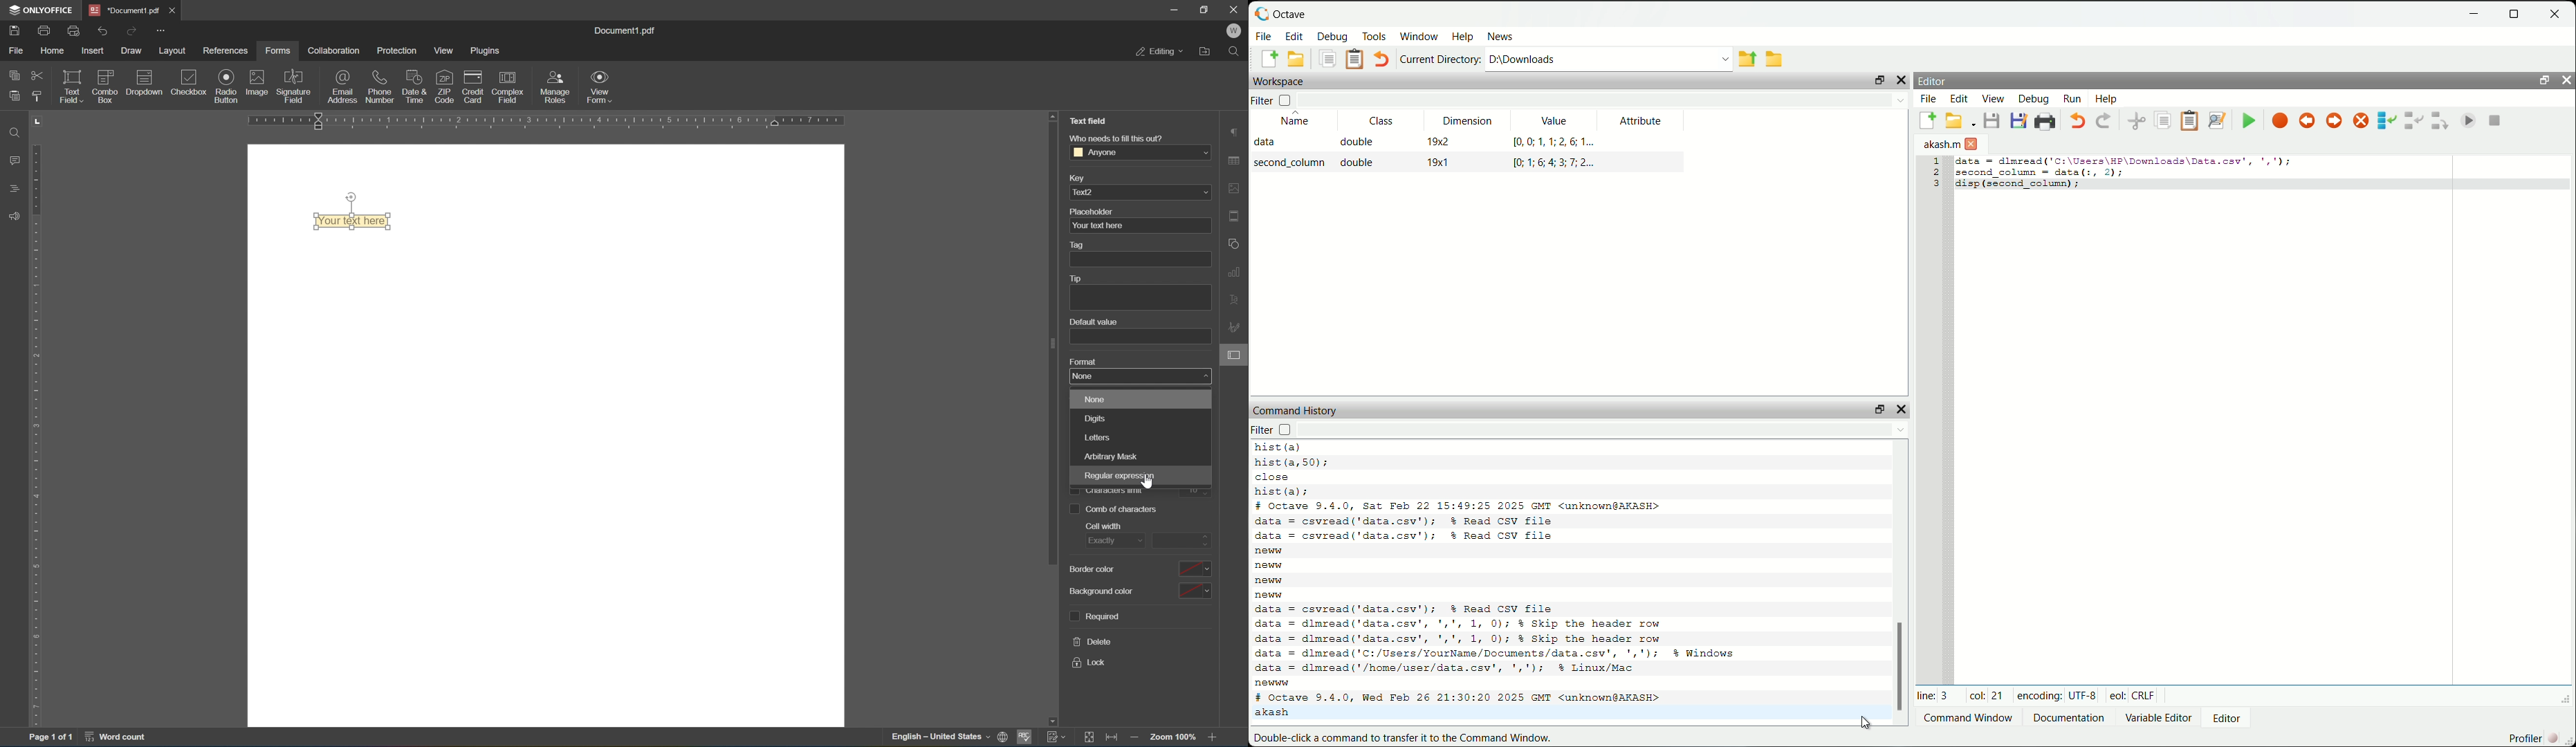  What do you see at coordinates (2388, 122) in the screenshot?
I see `step` at bounding box center [2388, 122].